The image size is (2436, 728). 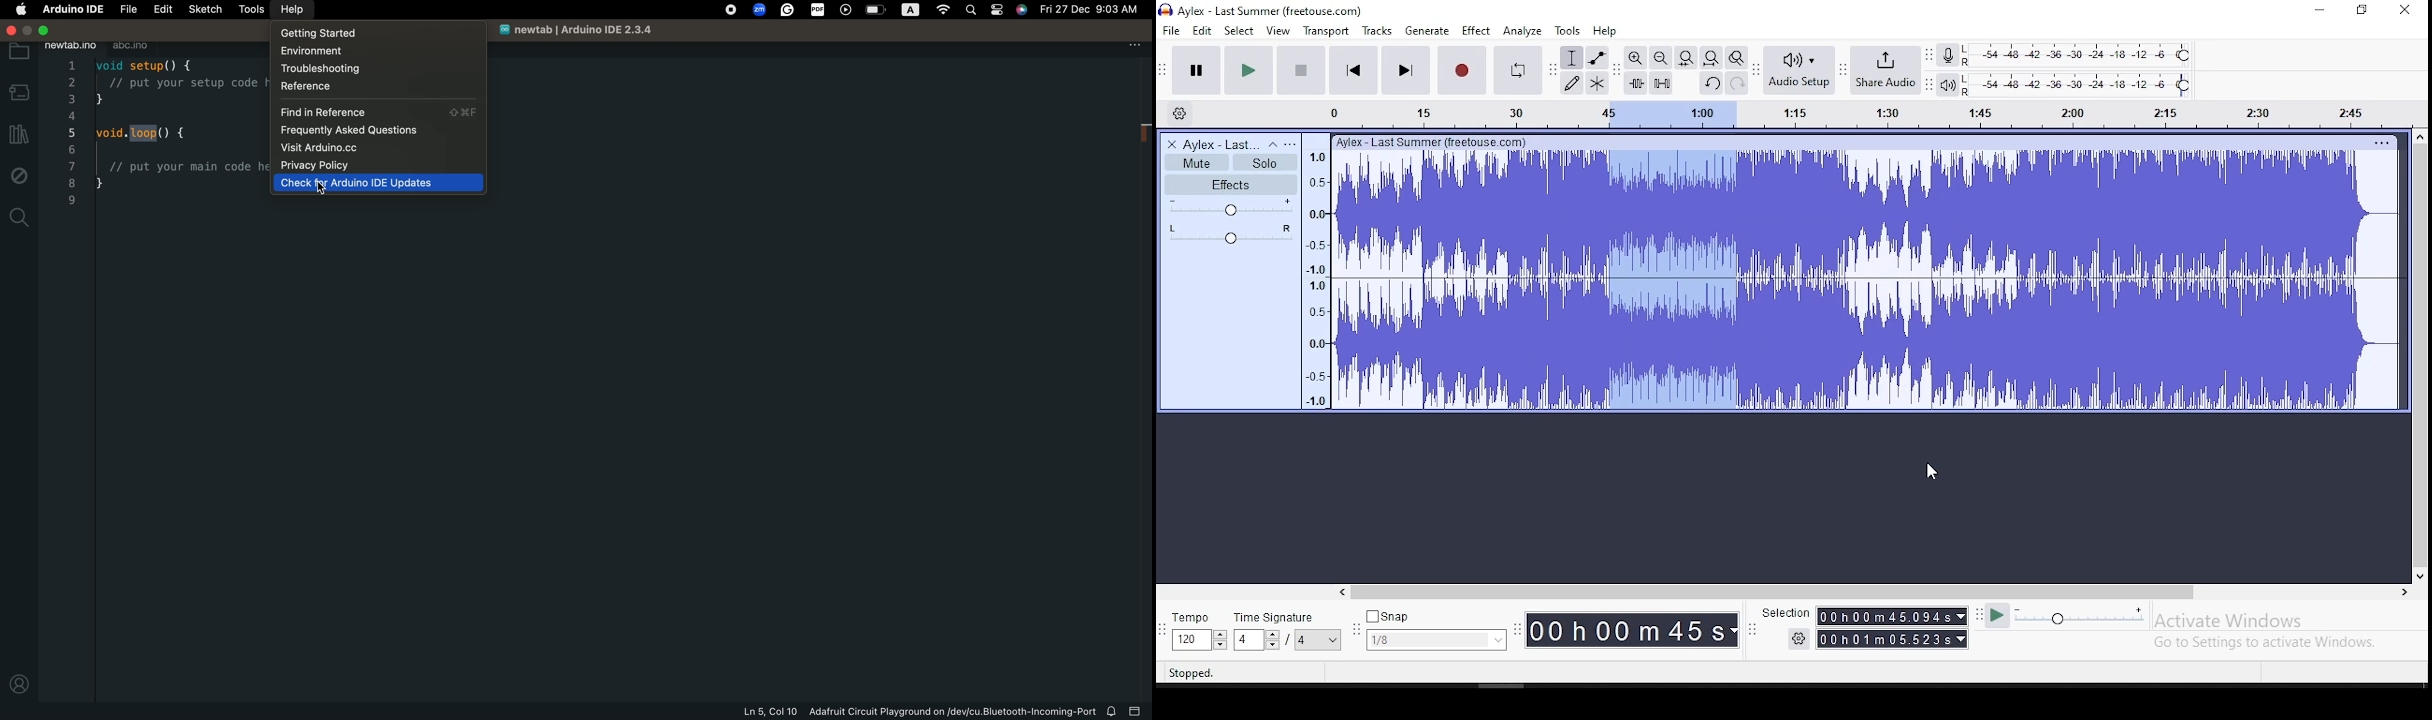 I want to click on | Stopped., so click(x=1183, y=672).